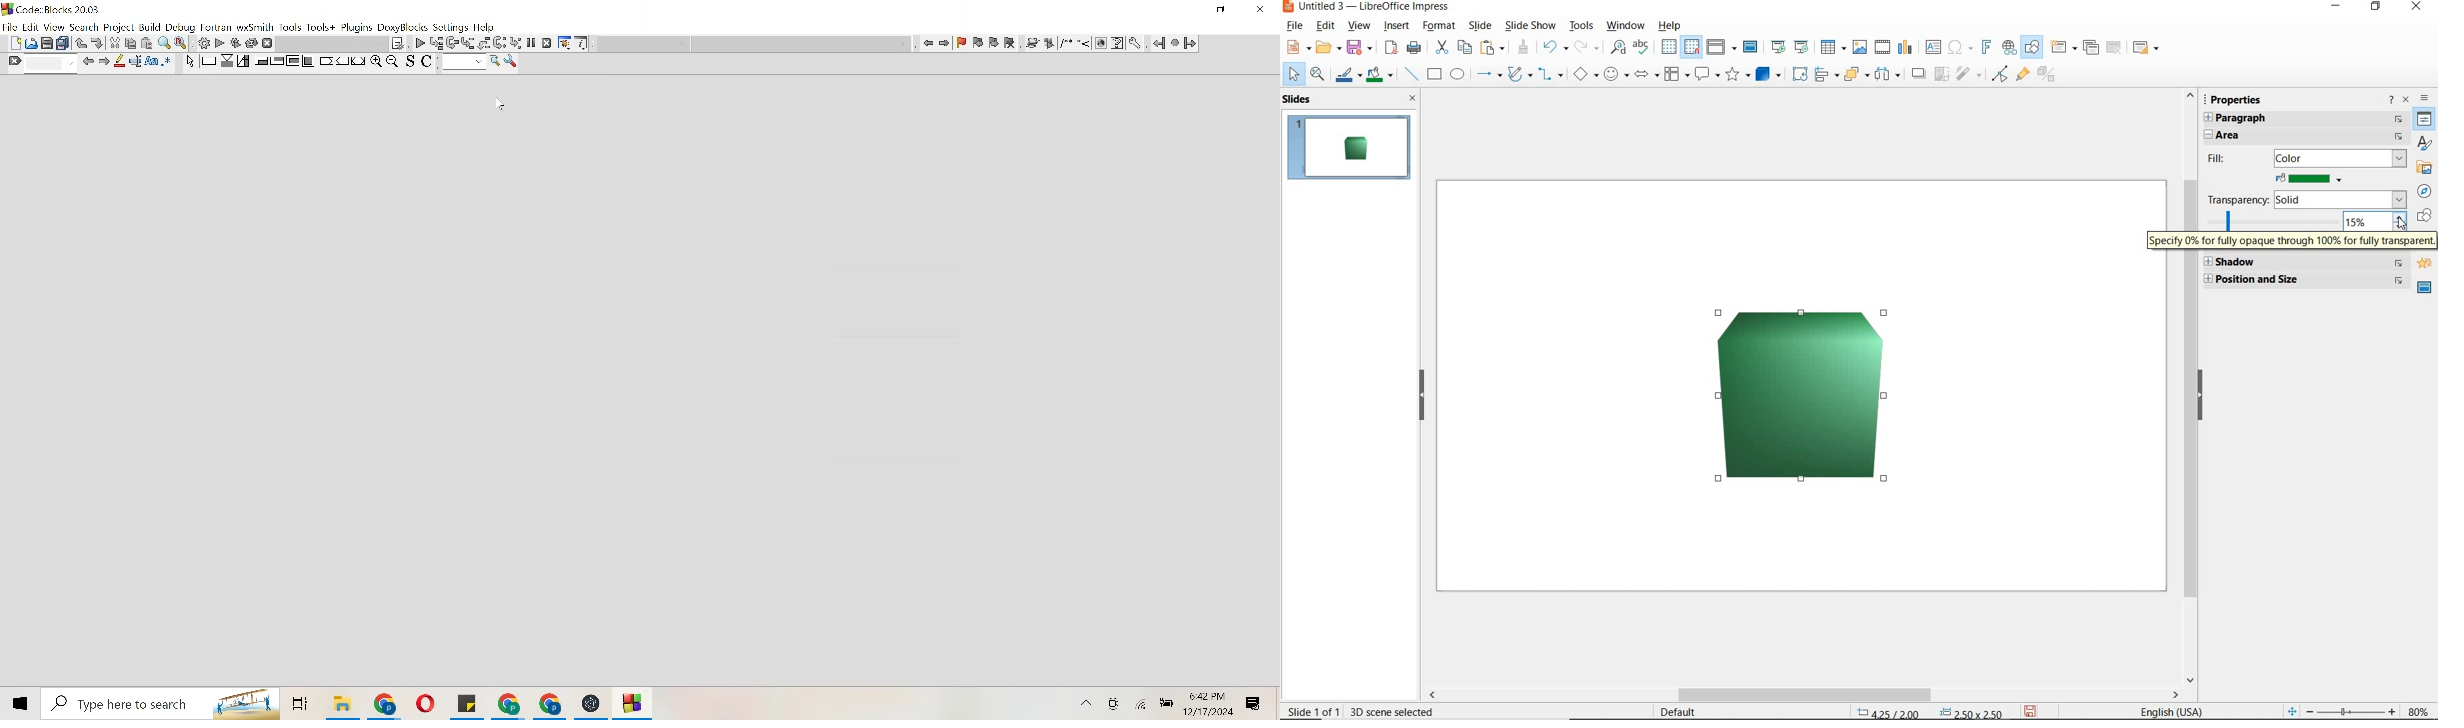  I want to click on symbol shapes, so click(1617, 74).